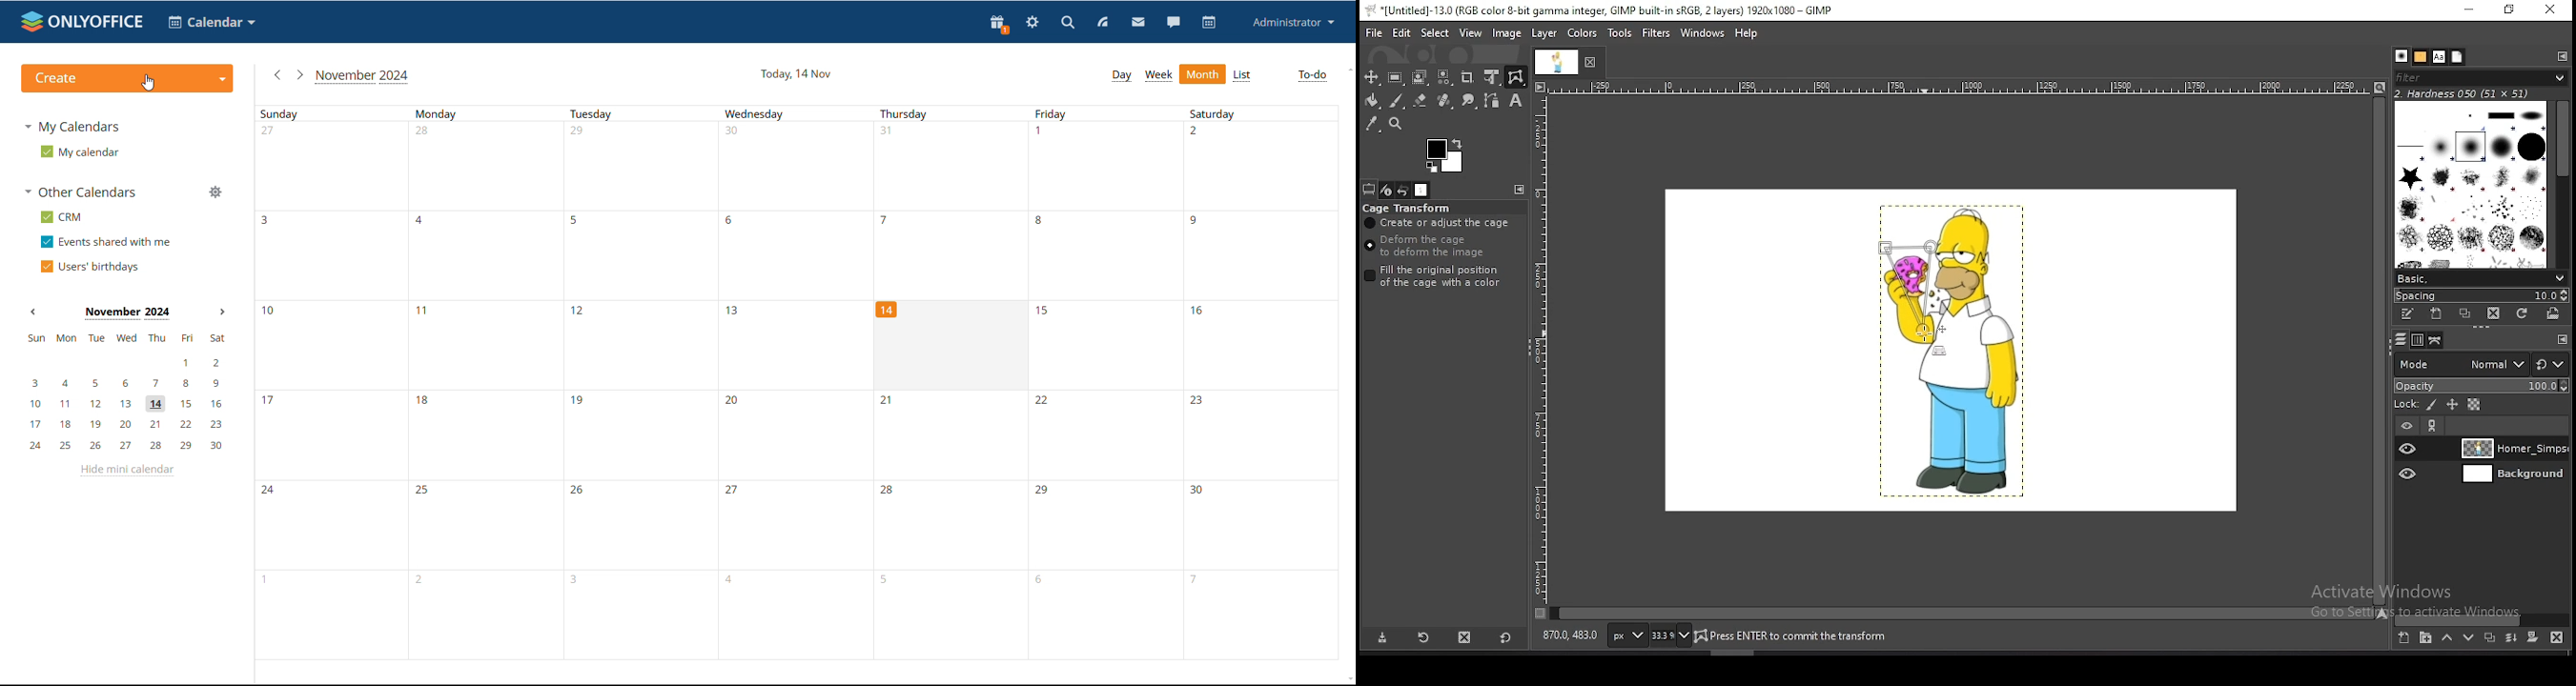 The image size is (2576, 700). I want to click on mail, so click(1138, 23).